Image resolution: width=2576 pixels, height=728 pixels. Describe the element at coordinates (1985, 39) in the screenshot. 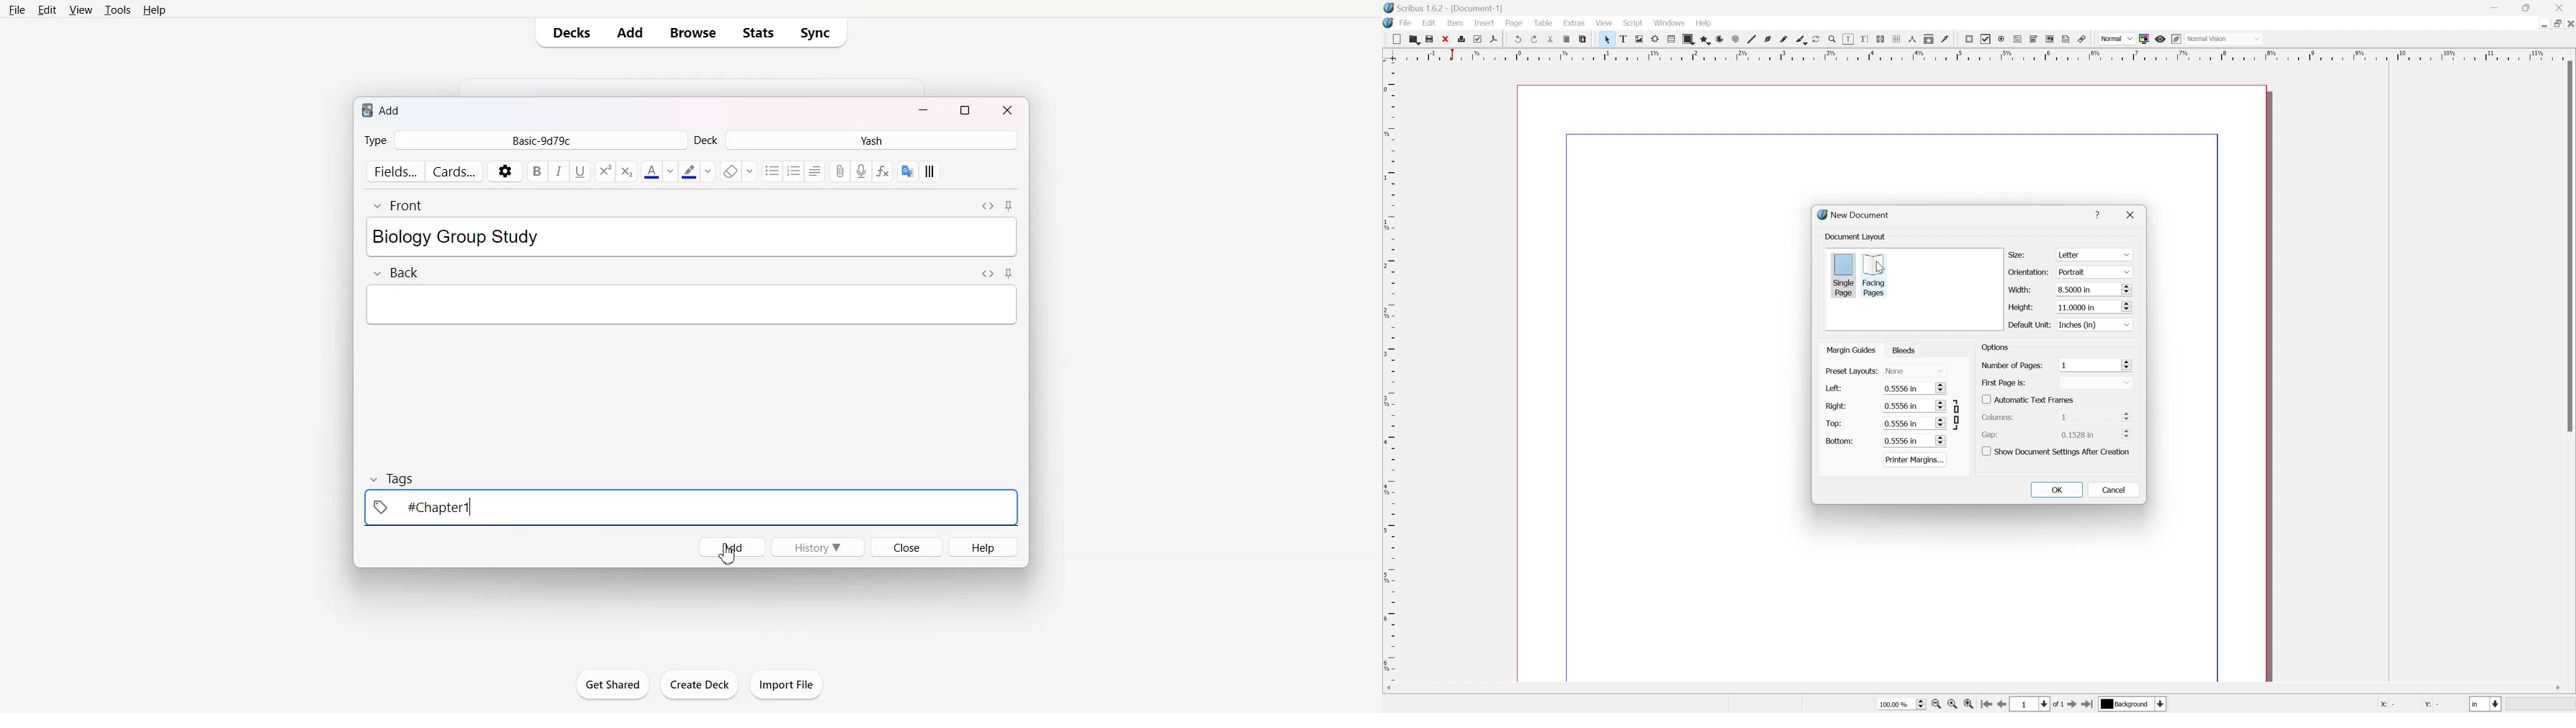

I see `PDF checkbox` at that location.